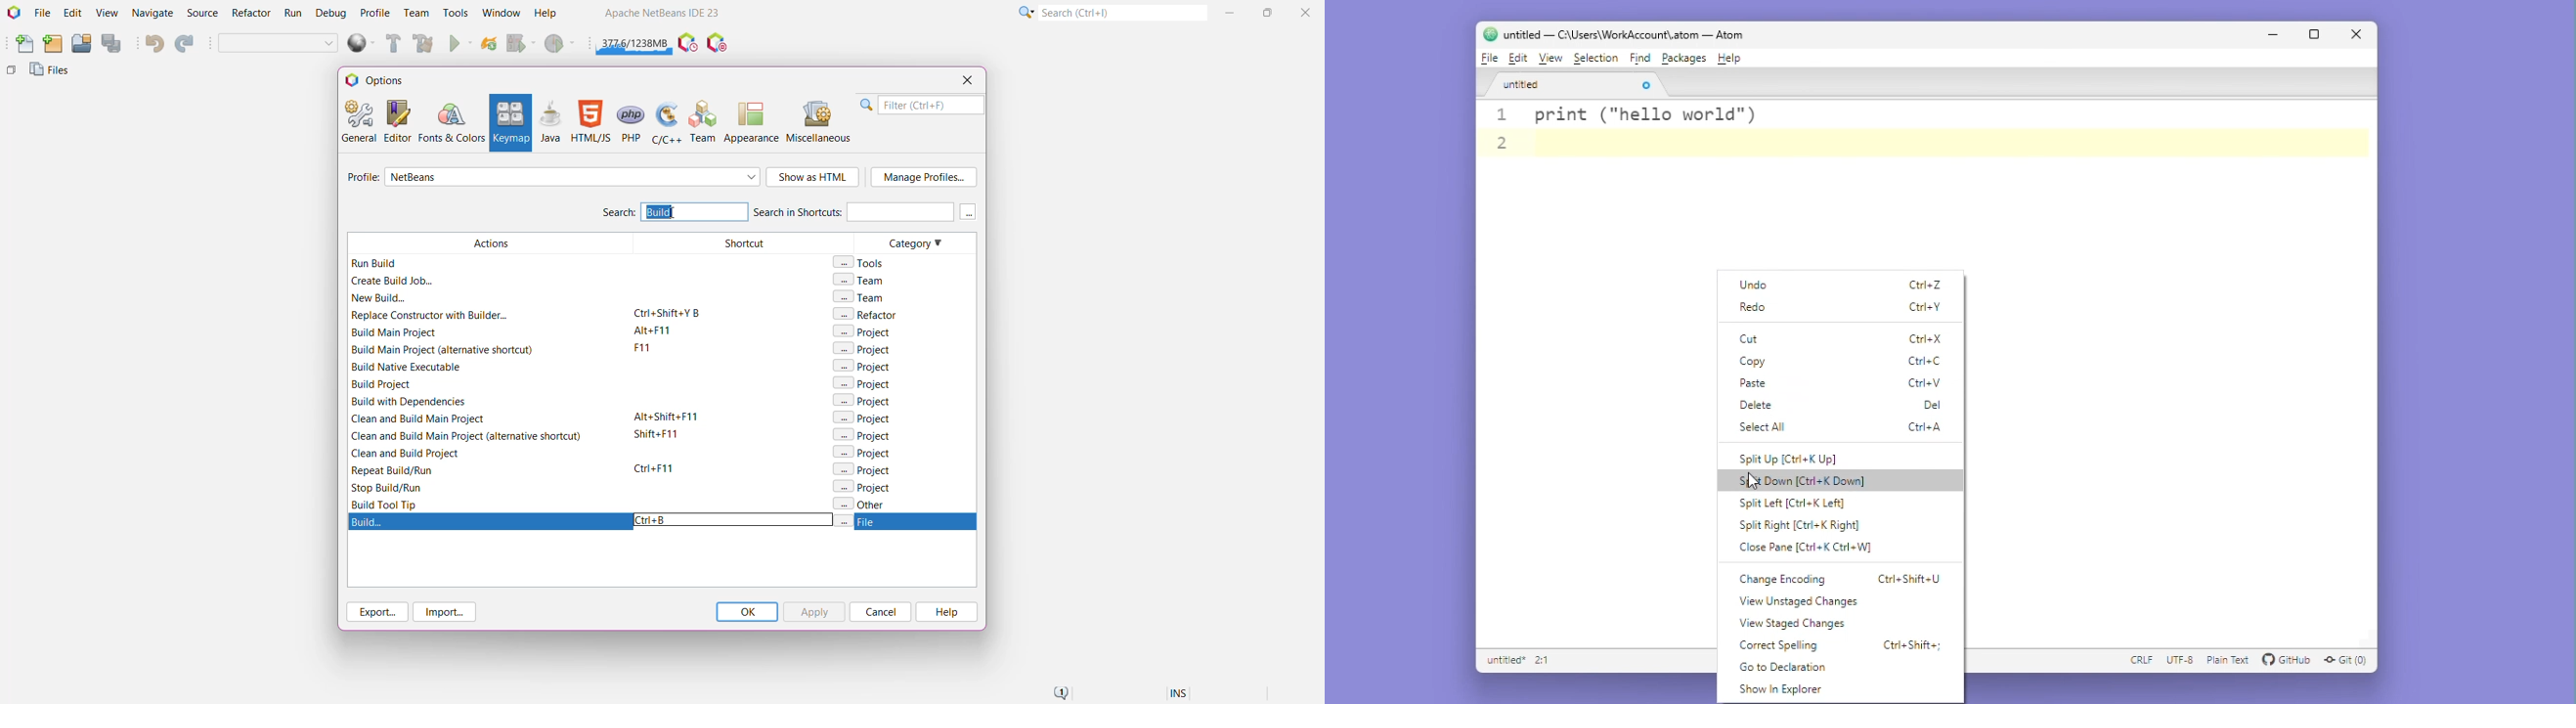 This screenshot has width=2576, height=728. I want to click on Close, so click(2354, 34).